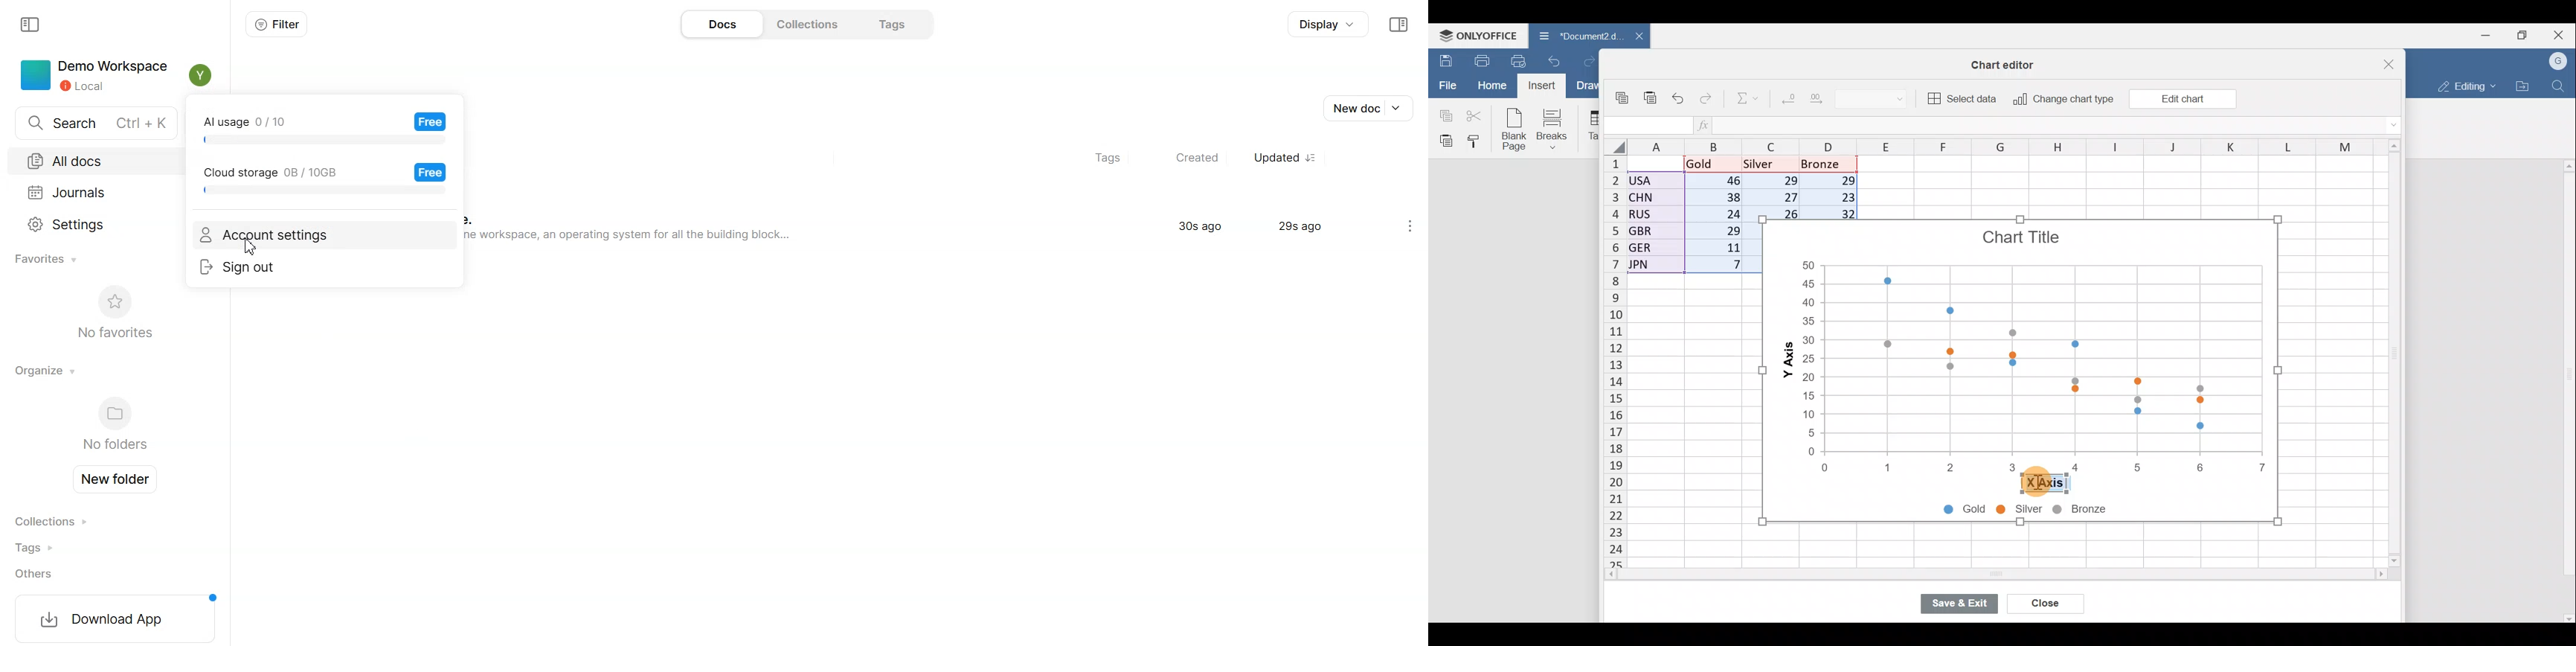  What do you see at coordinates (2559, 60) in the screenshot?
I see `Account name` at bounding box center [2559, 60].